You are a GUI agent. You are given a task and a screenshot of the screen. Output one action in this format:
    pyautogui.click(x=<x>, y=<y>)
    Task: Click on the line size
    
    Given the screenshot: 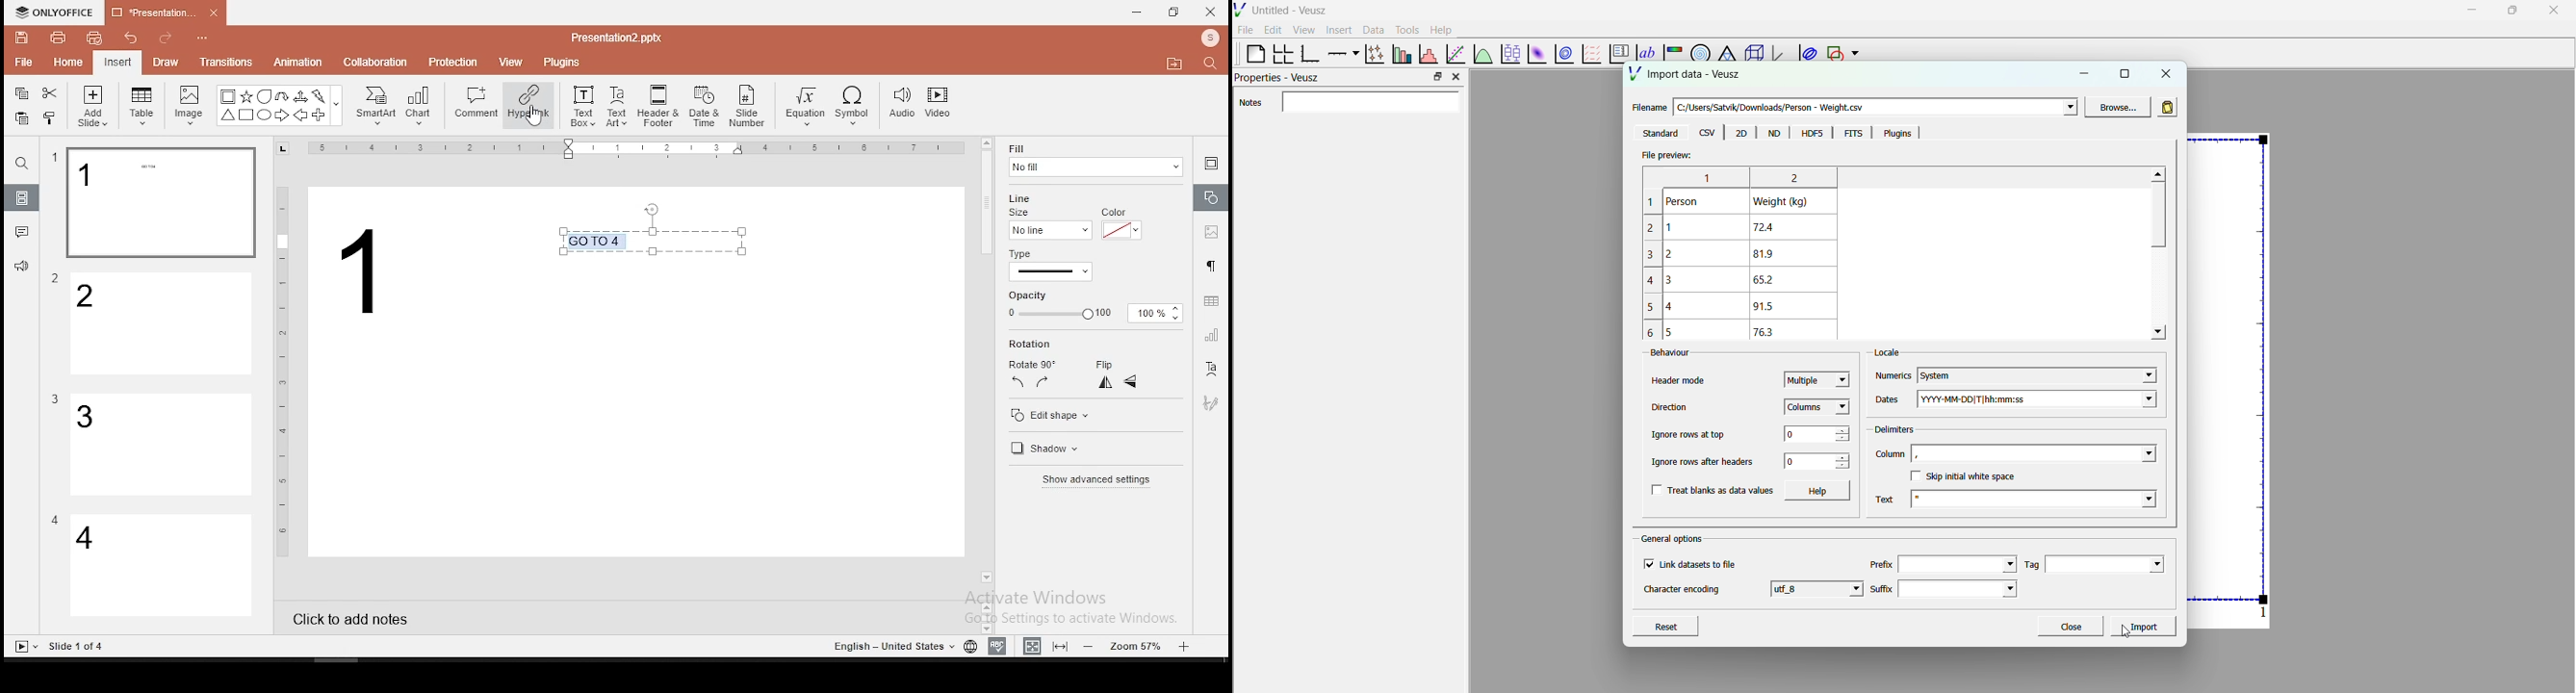 What is the action you would take?
    pyautogui.click(x=1049, y=229)
    